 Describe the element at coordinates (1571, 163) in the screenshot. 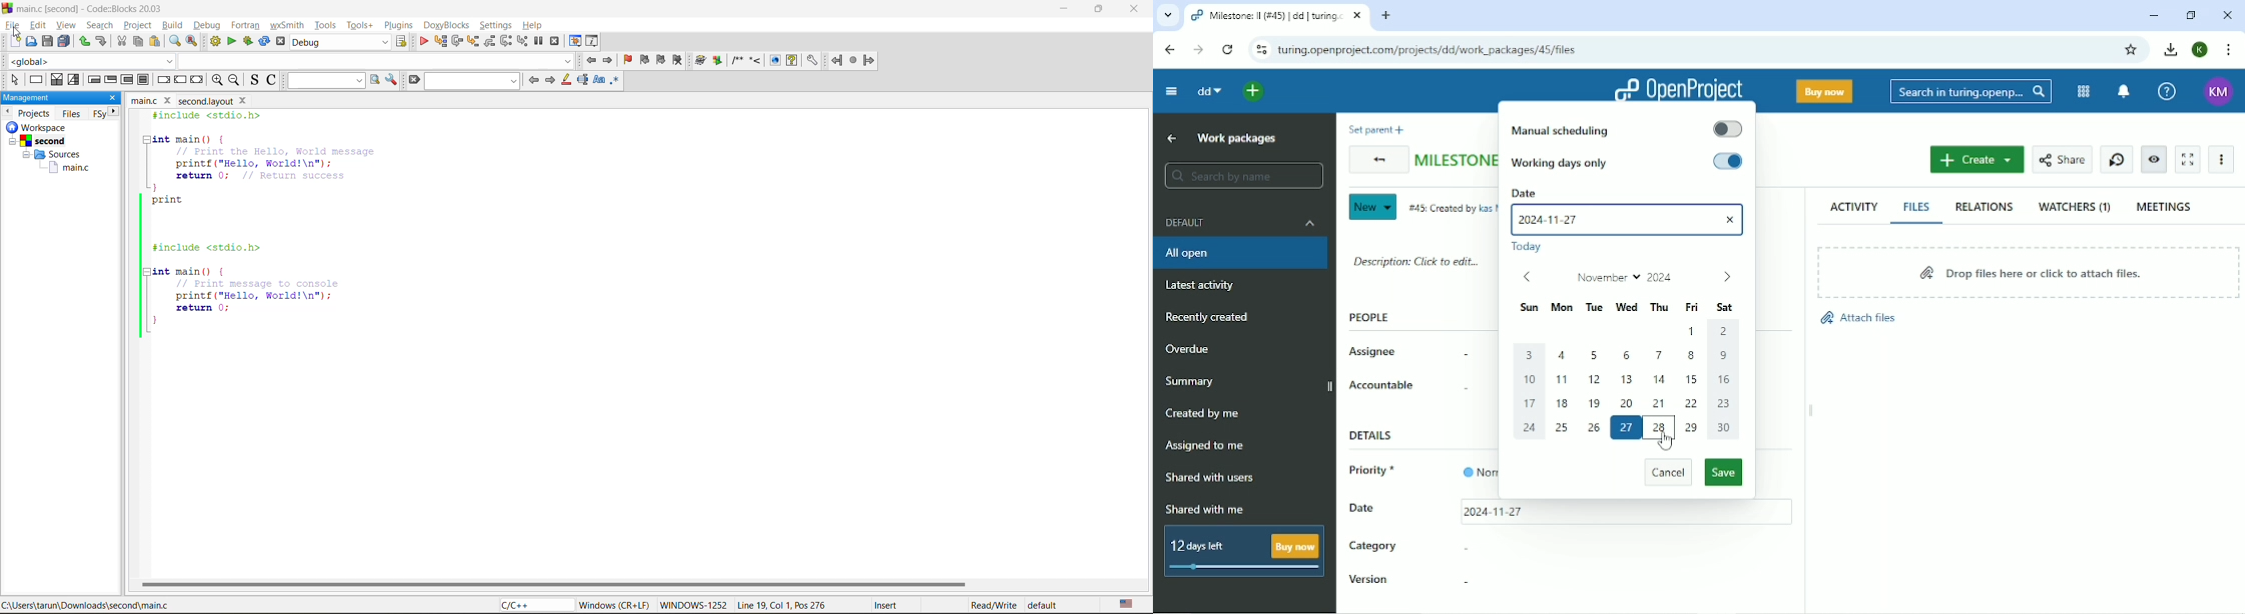

I see `Working days only` at that location.